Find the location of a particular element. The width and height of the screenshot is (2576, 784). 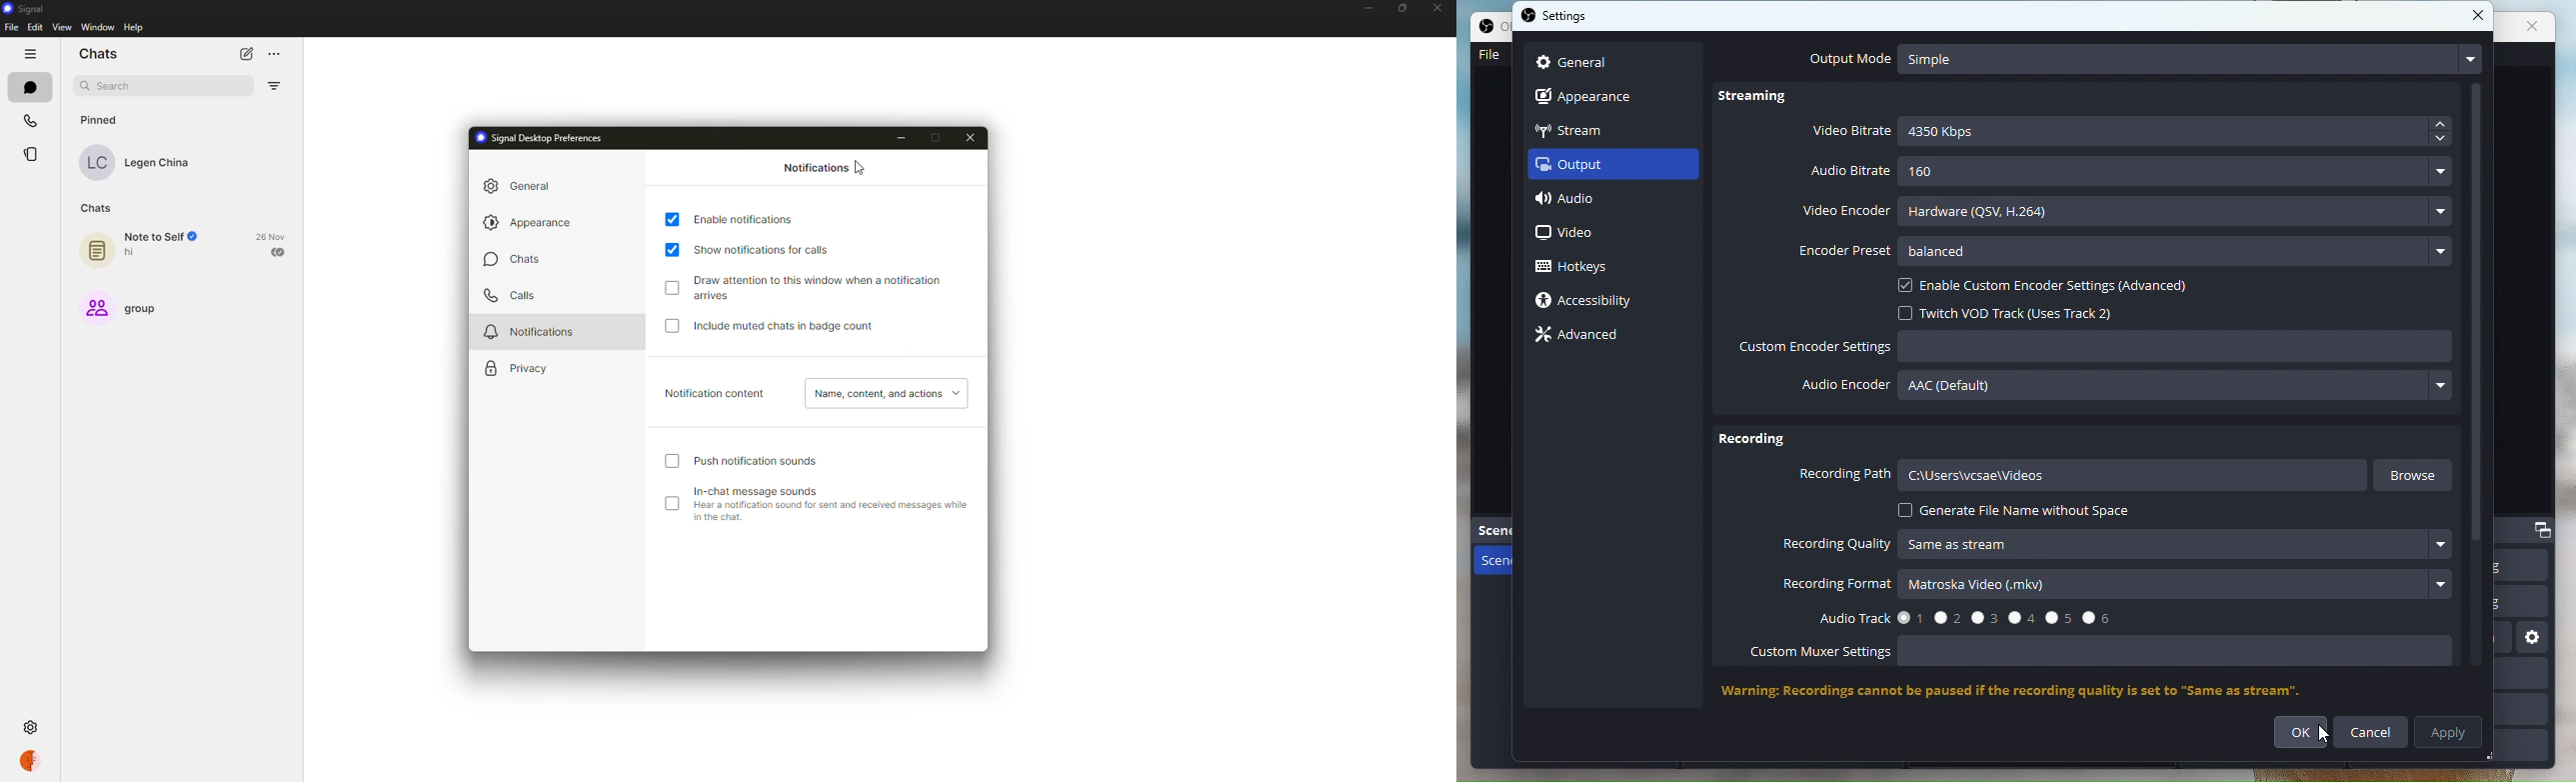

notification  content is located at coordinates (715, 394).